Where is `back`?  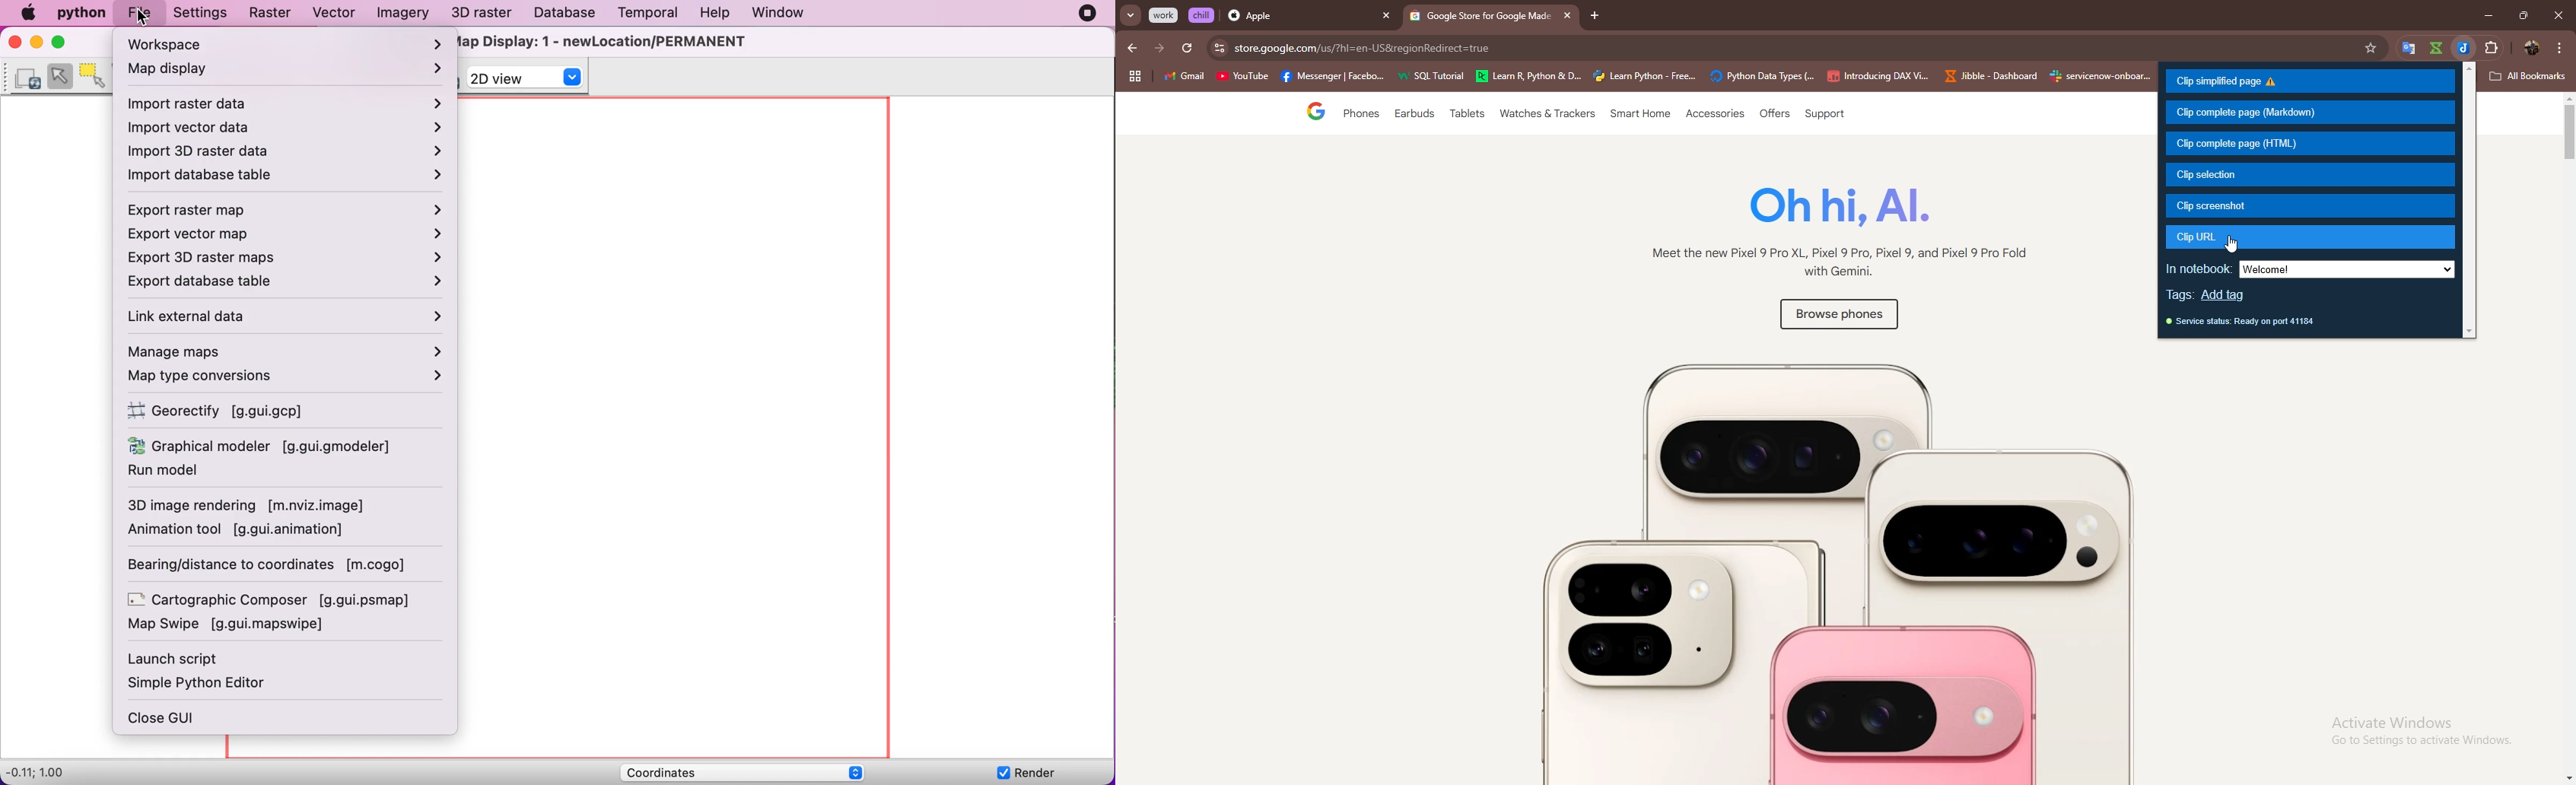
back is located at coordinates (1134, 48).